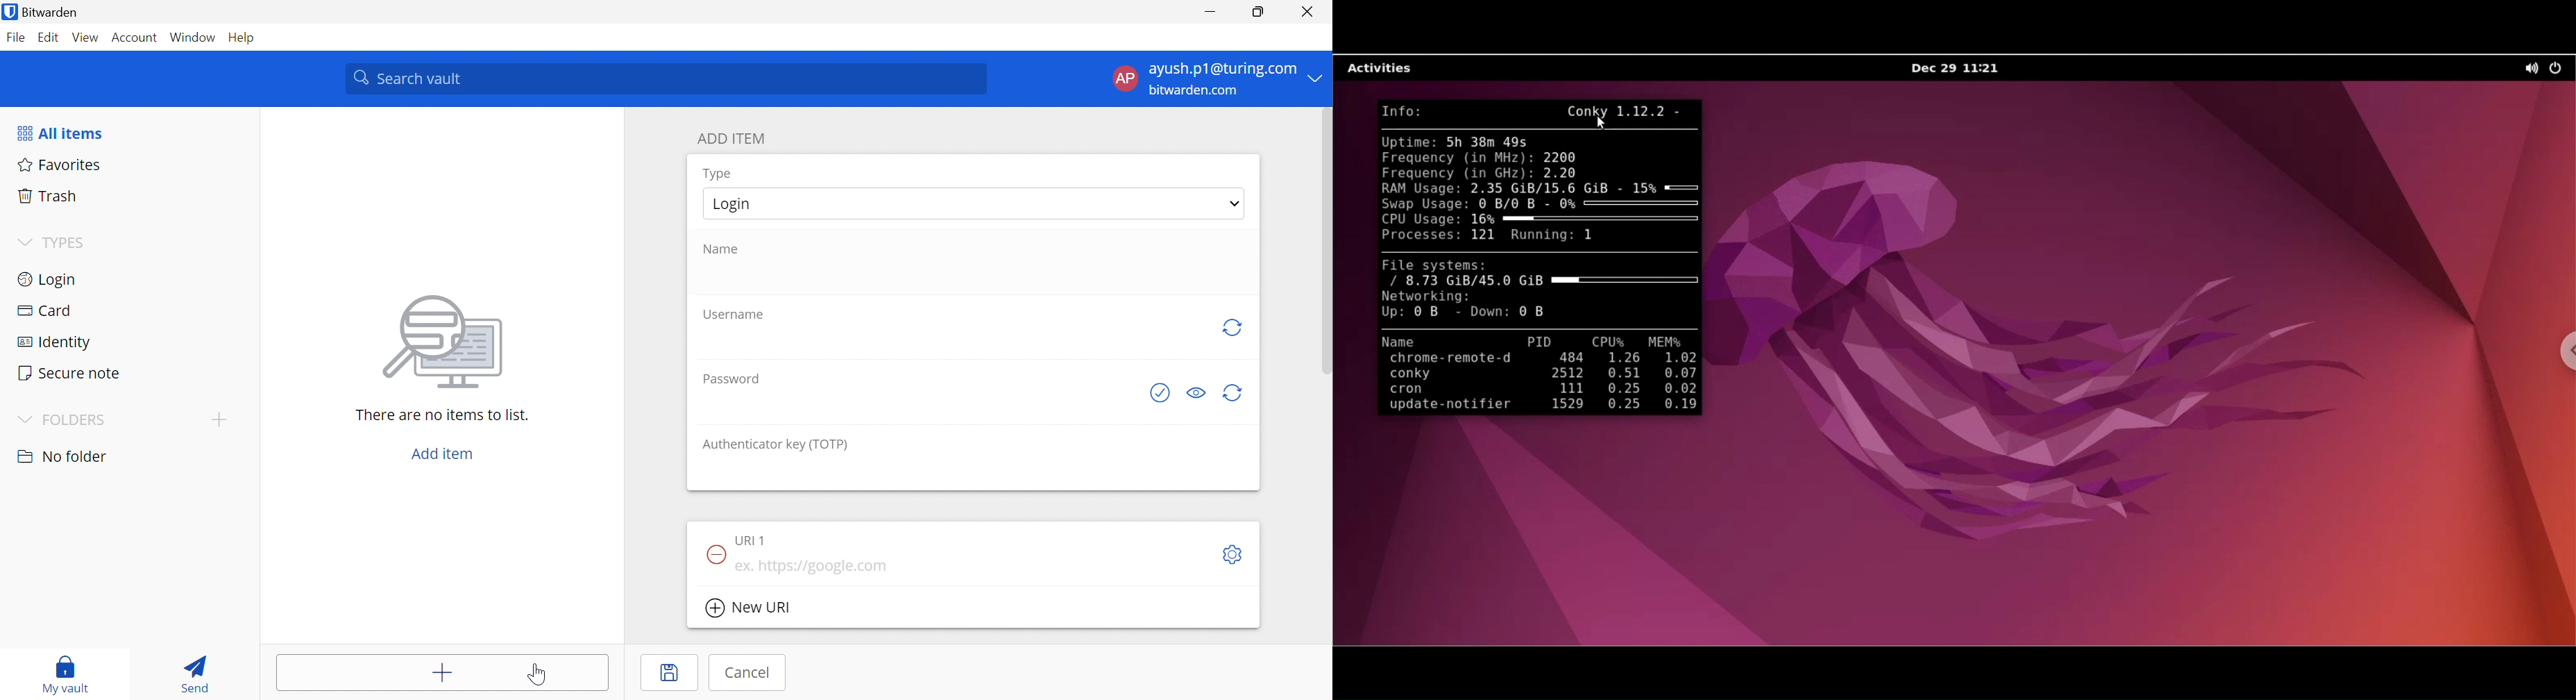  What do you see at coordinates (46, 312) in the screenshot?
I see `Card` at bounding box center [46, 312].